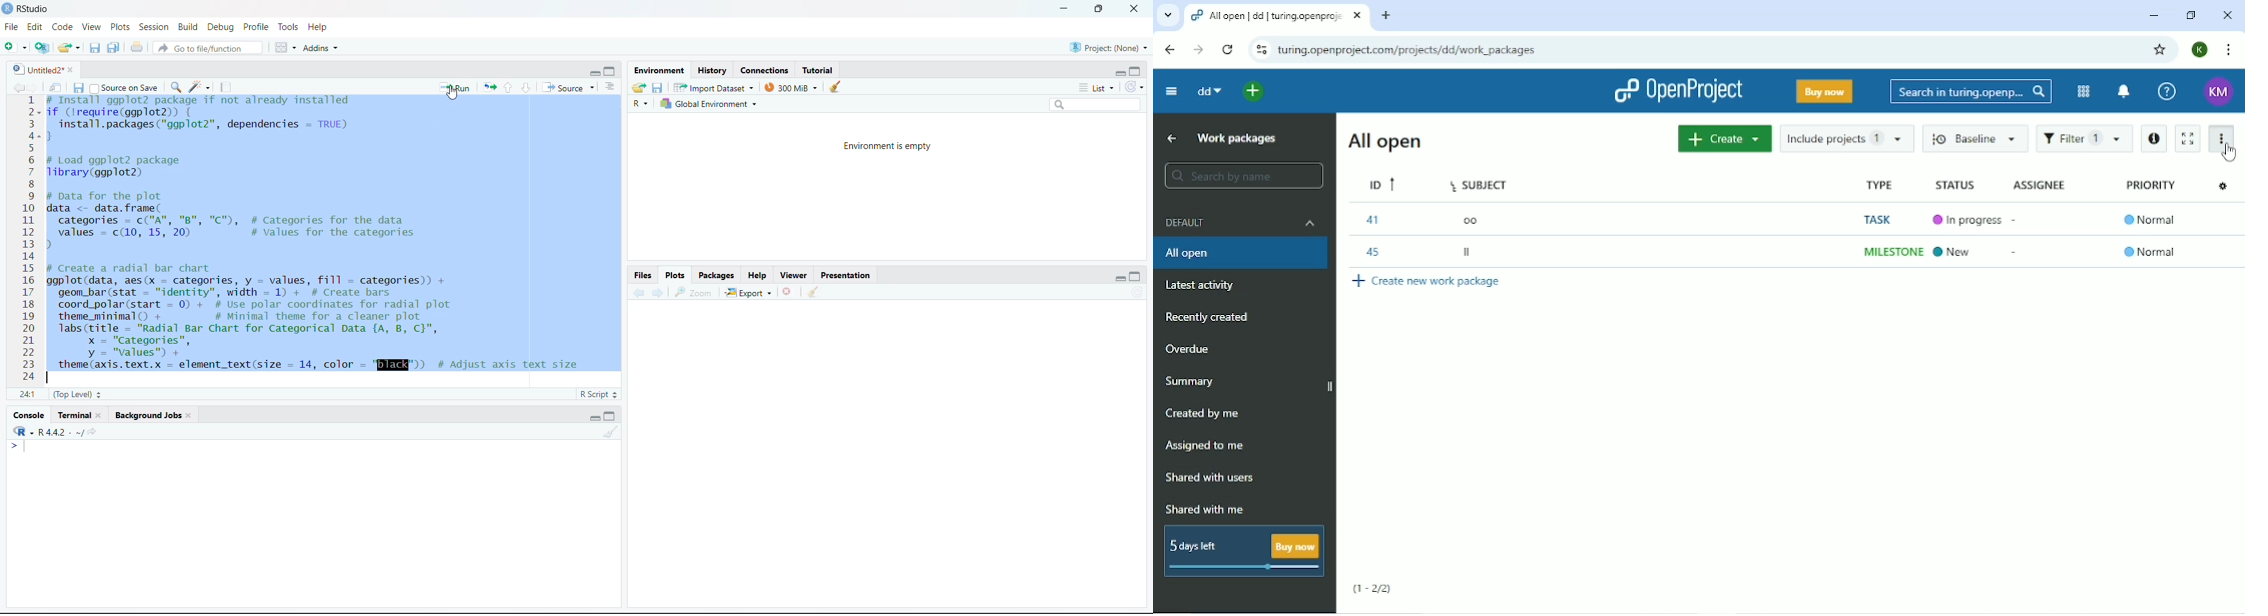 Image resolution: width=2268 pixels, height=616 pixels. What do you see at coordinates (848, 276) in the screenshot?
I see `Presentation` at bounding box center [848, 276].